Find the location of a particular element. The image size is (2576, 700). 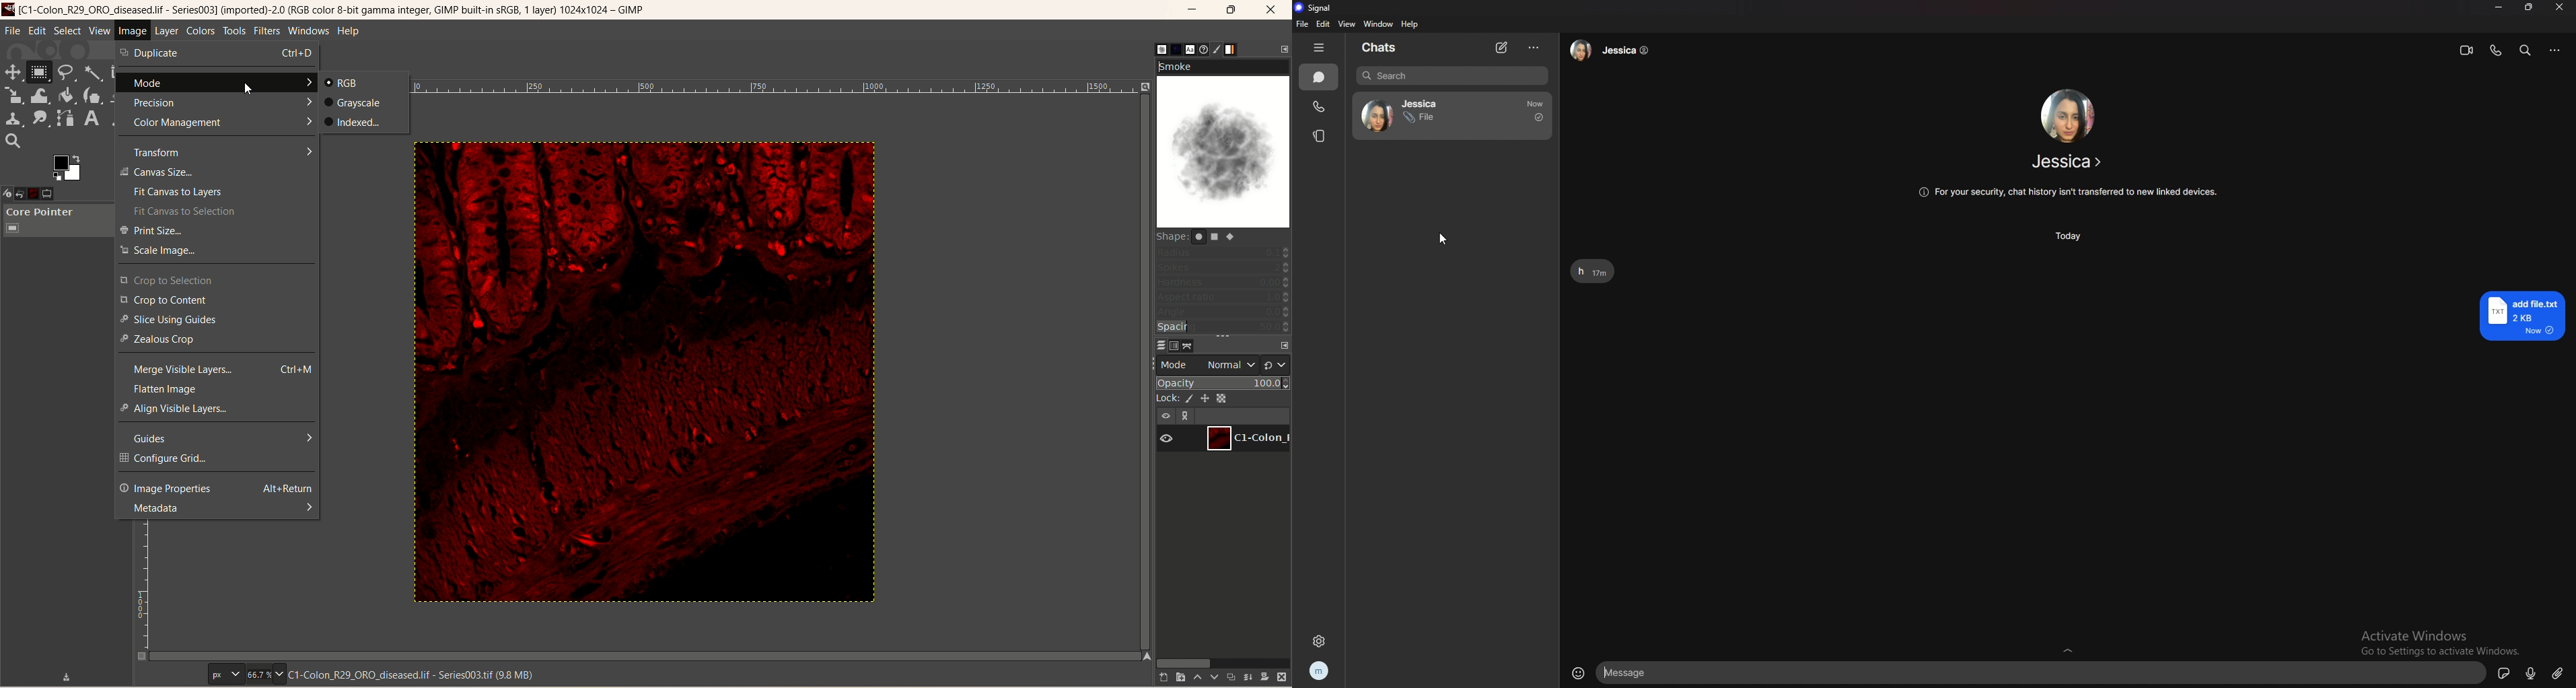

image title is located at coordinates (416, 673).